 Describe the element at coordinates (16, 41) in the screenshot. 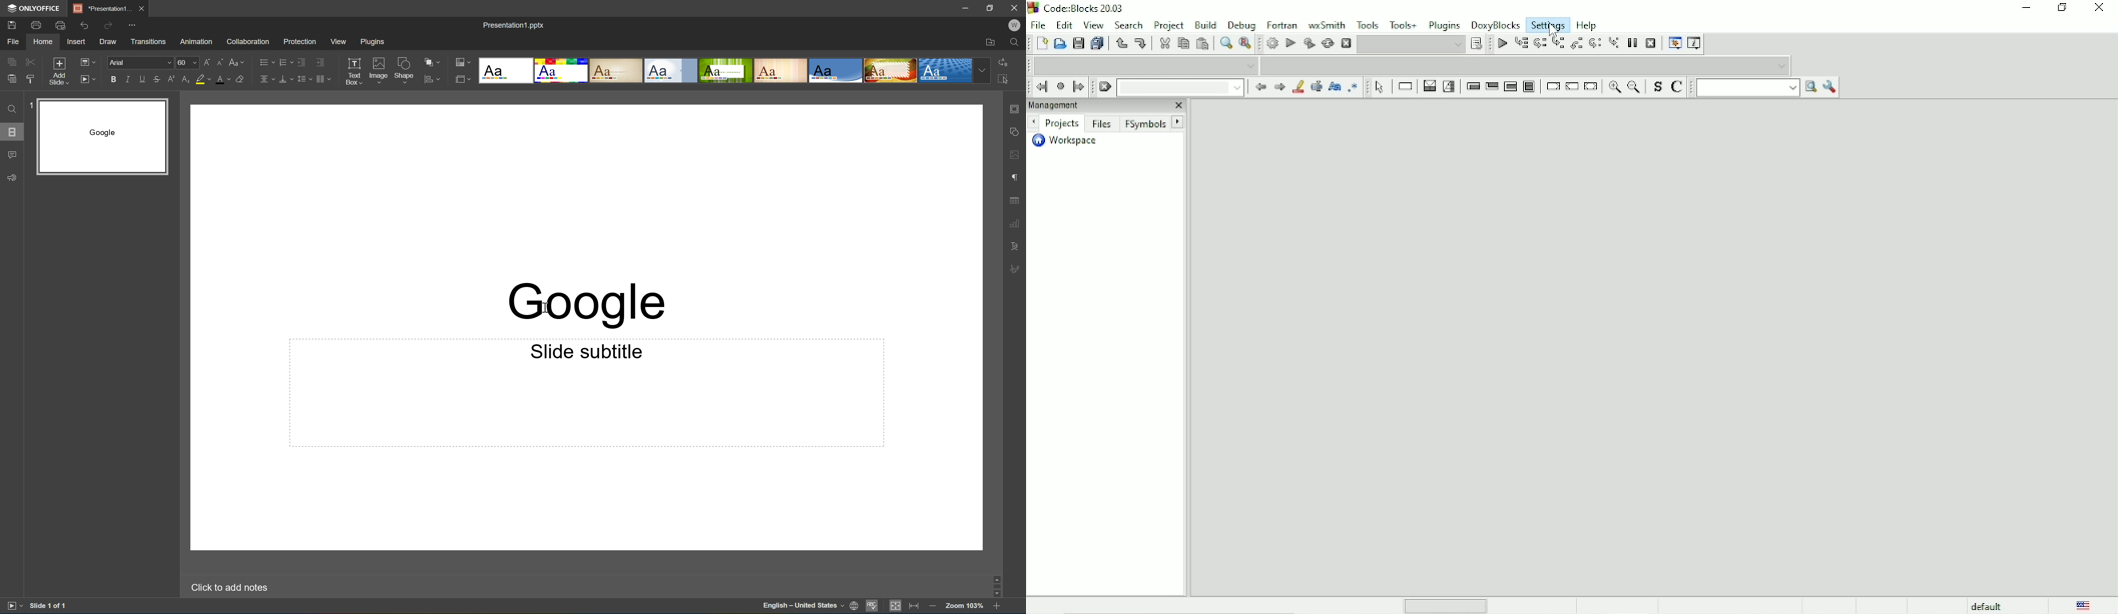

I see `File` at that location.